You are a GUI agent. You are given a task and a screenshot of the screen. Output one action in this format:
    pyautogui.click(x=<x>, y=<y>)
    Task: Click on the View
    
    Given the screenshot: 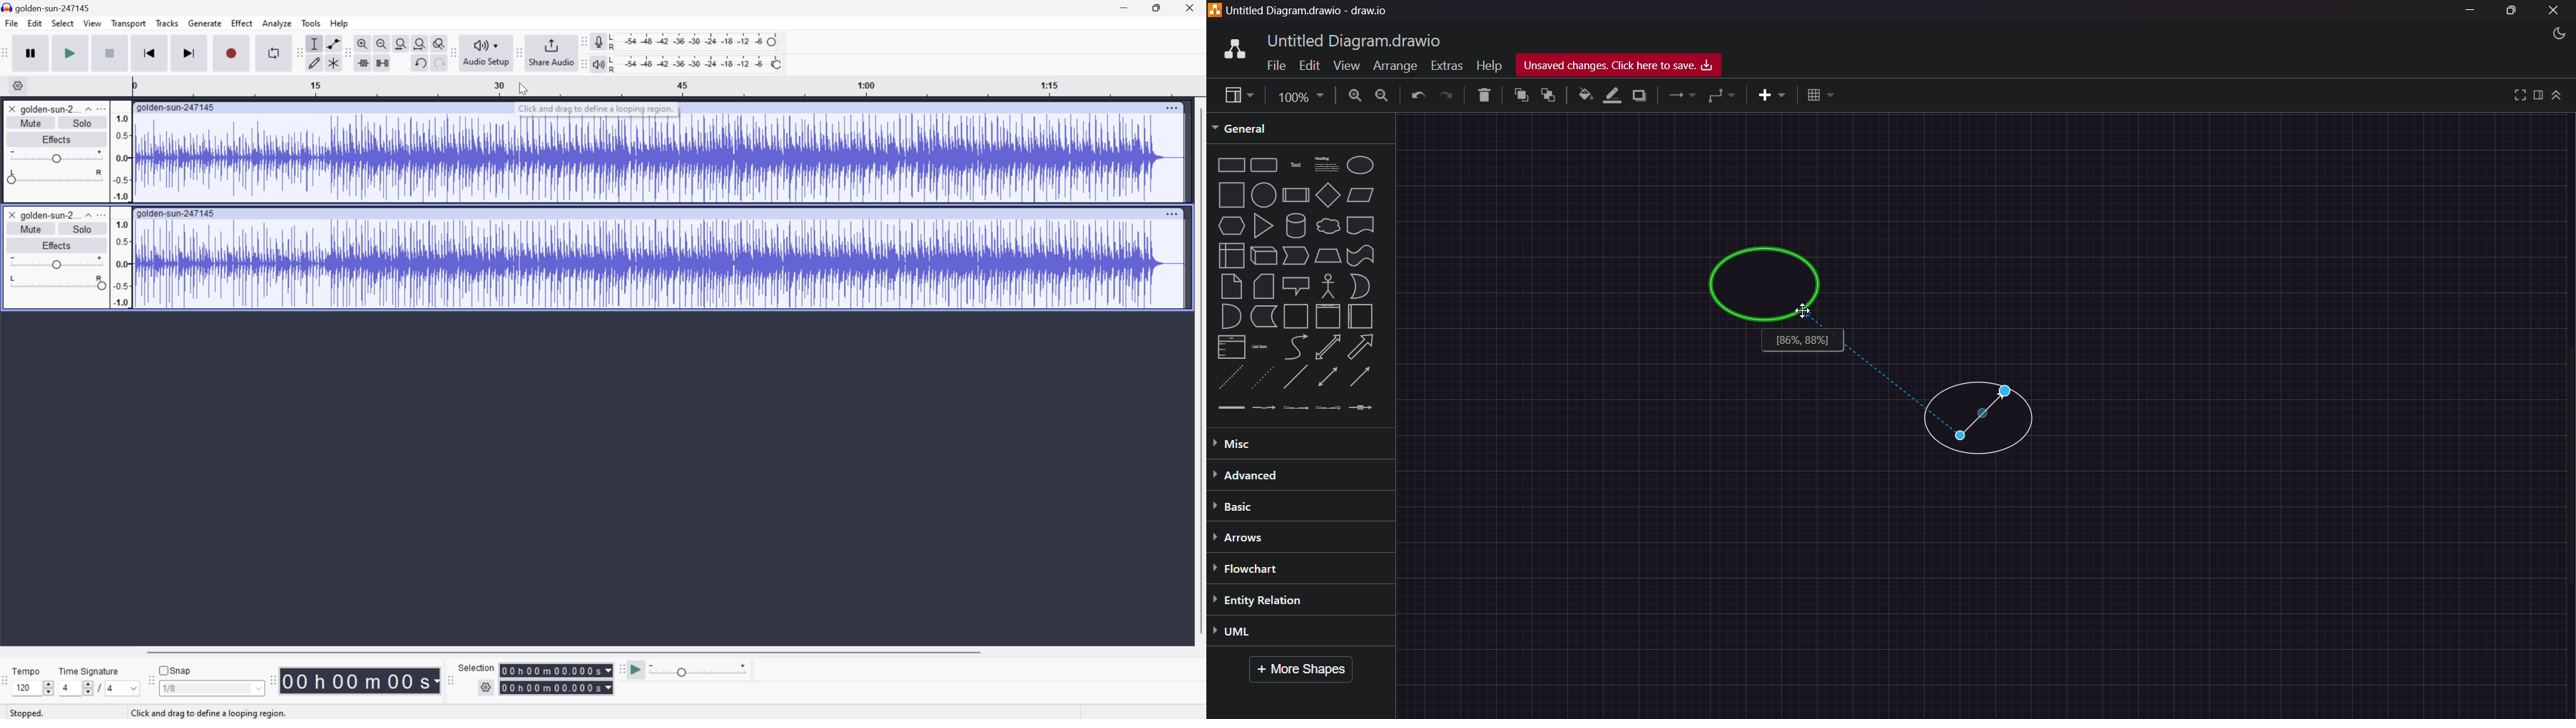 What is the action you would take?
    pyautogui.click(x=93, y=22)
    